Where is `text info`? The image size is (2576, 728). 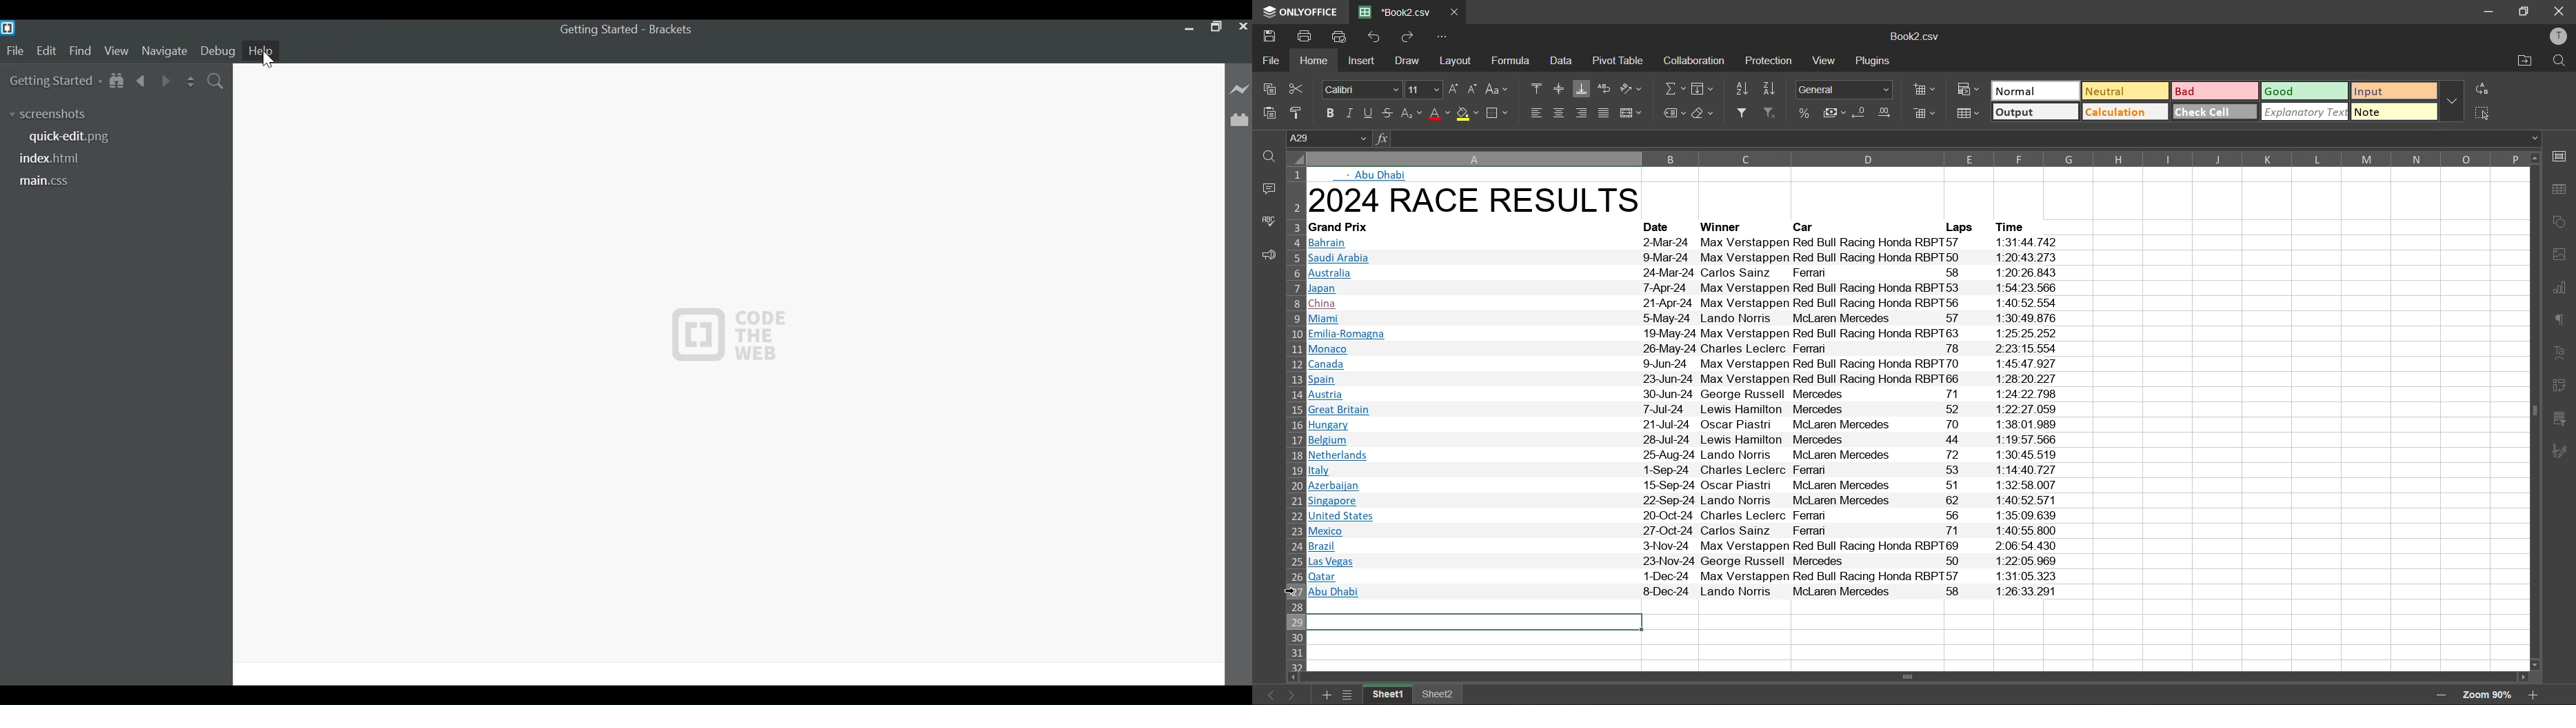
text info is located at coordinates (1683, 273).